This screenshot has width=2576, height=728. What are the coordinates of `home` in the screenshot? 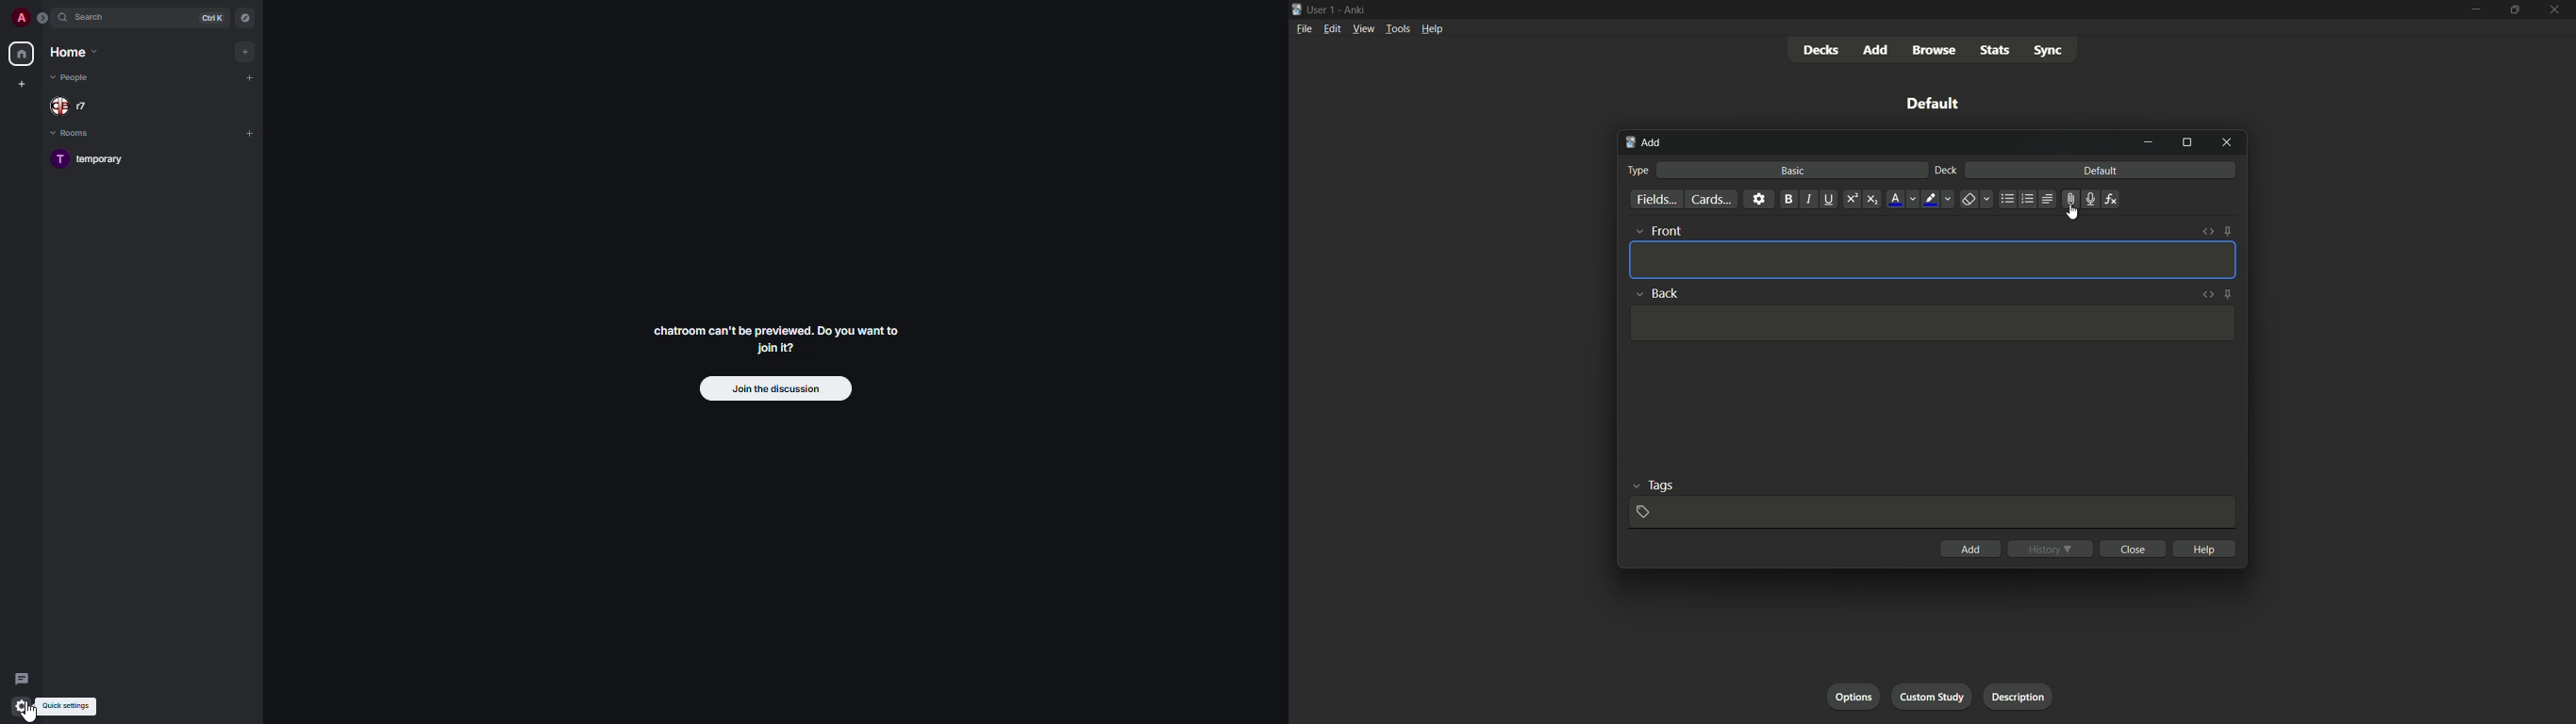 It's located at (23, 55).